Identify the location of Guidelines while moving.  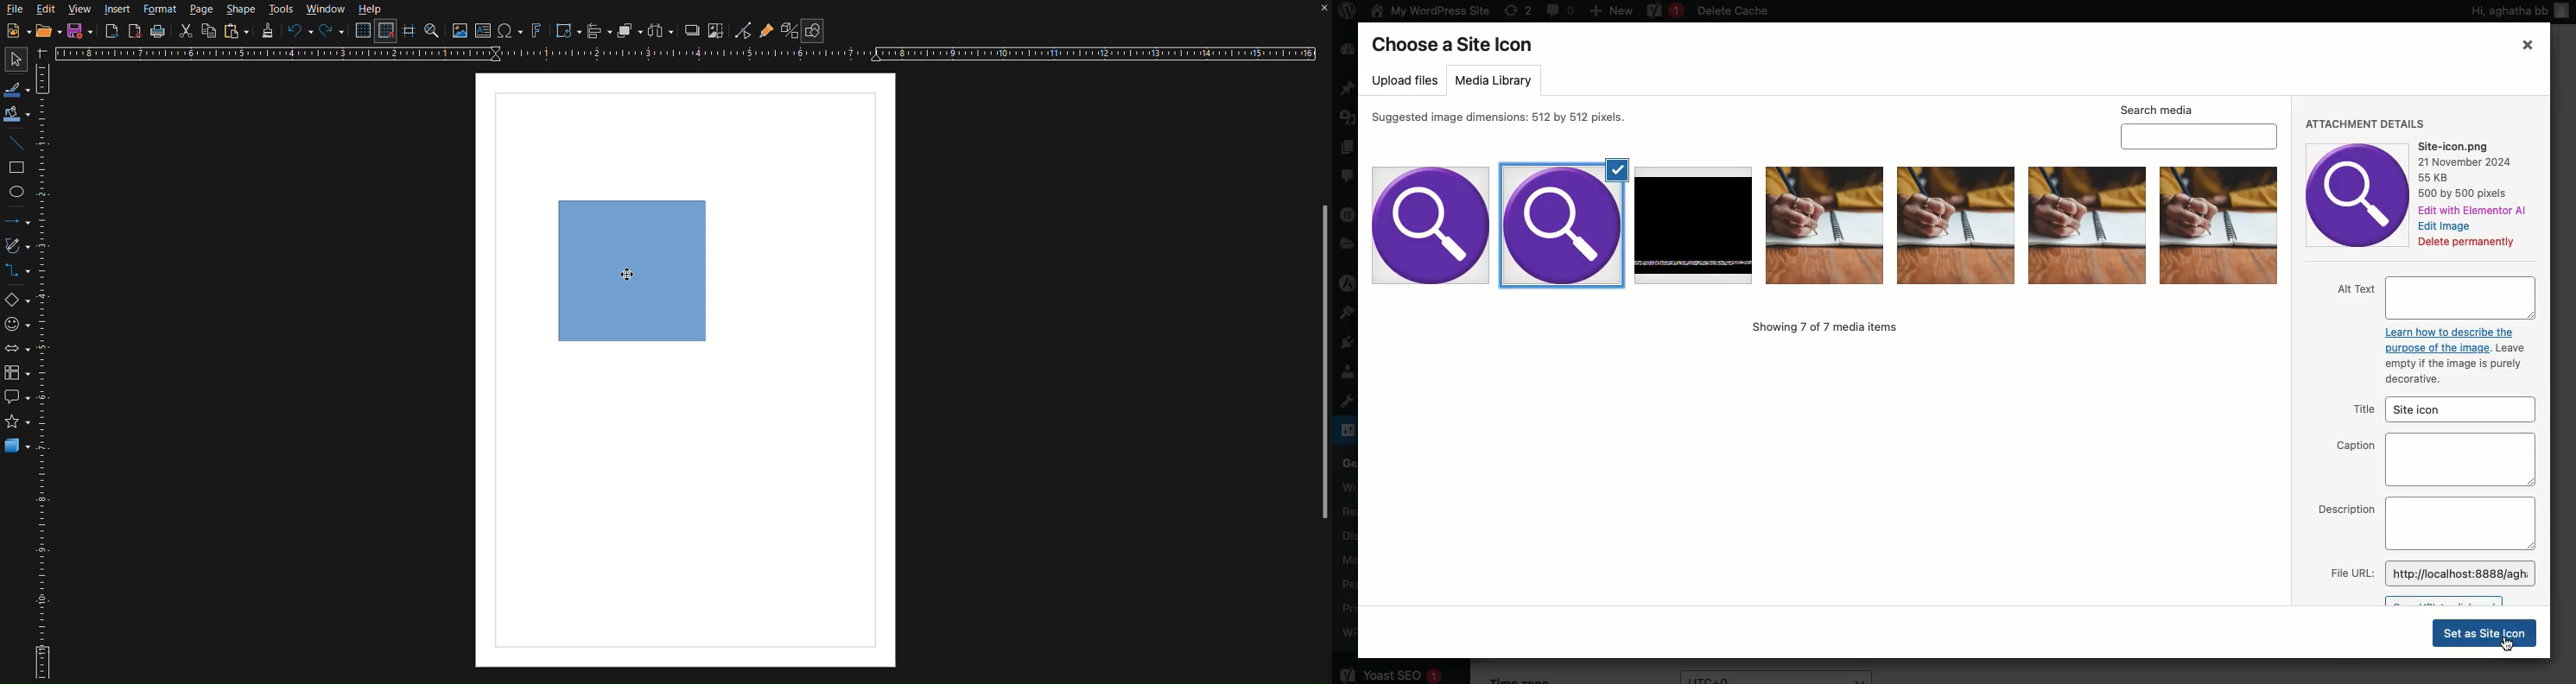
(410, 33).